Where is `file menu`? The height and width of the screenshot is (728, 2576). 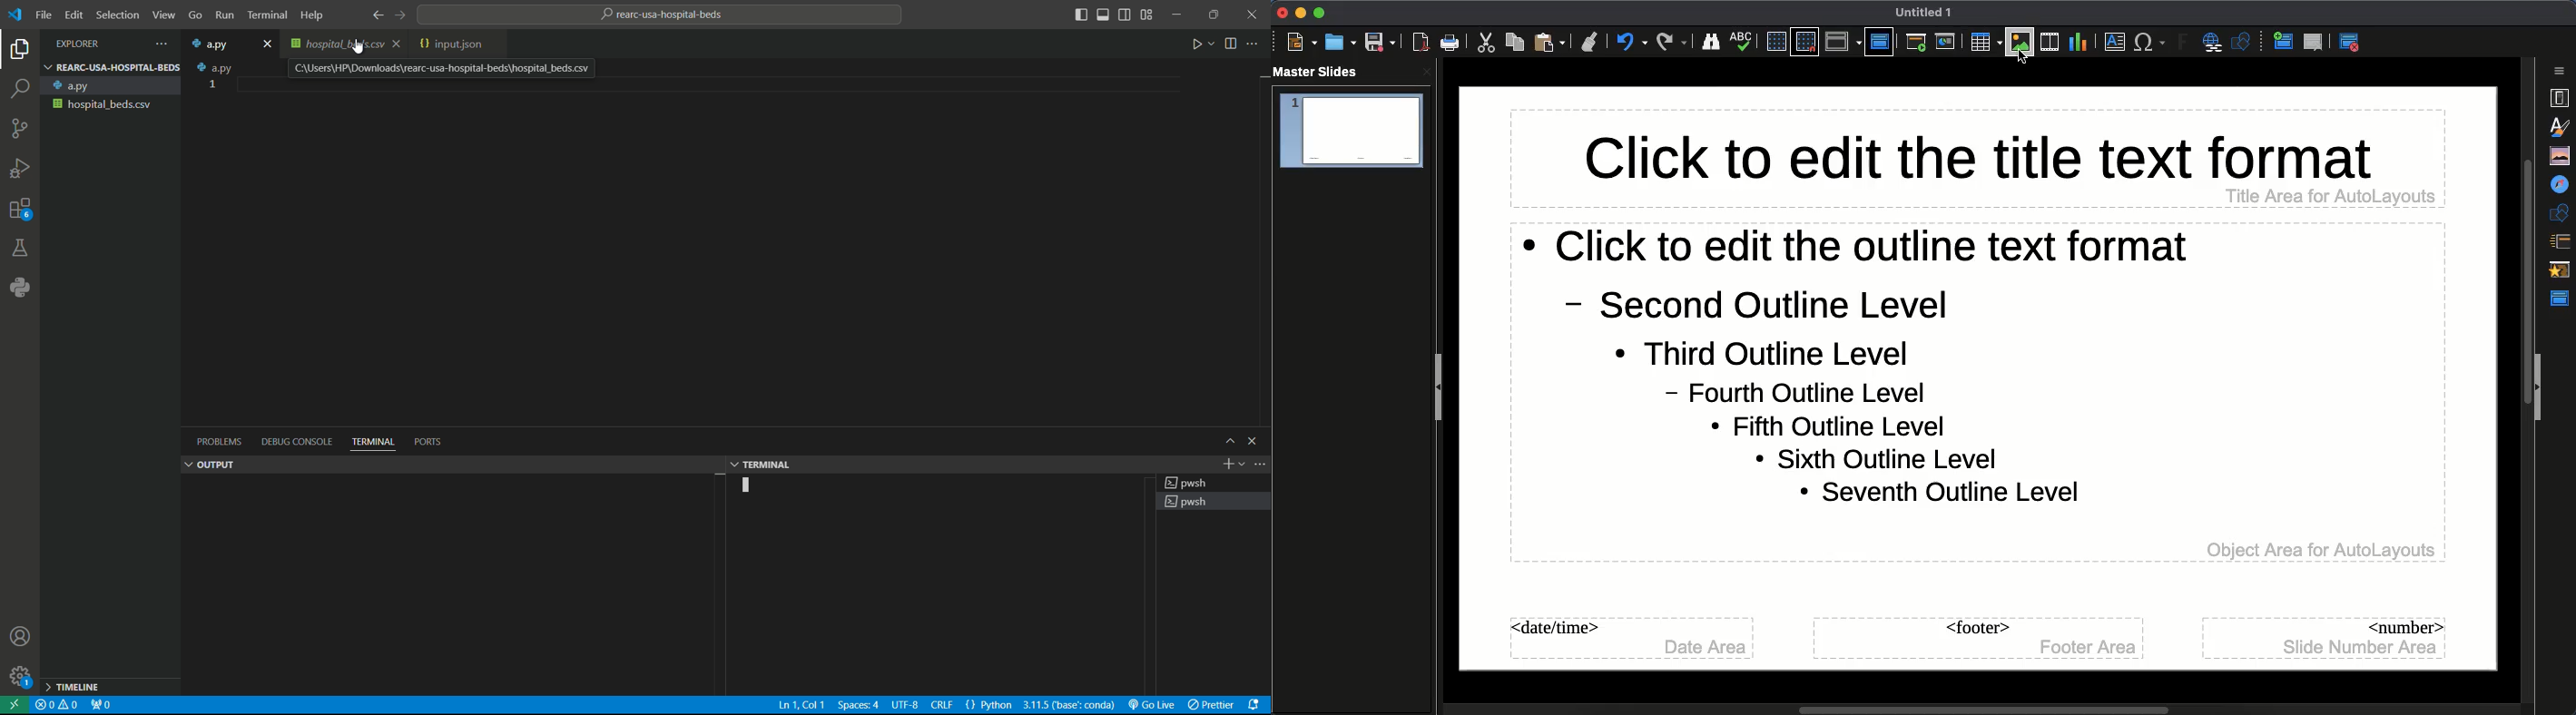
file menu is located at coordinates (44, 15).